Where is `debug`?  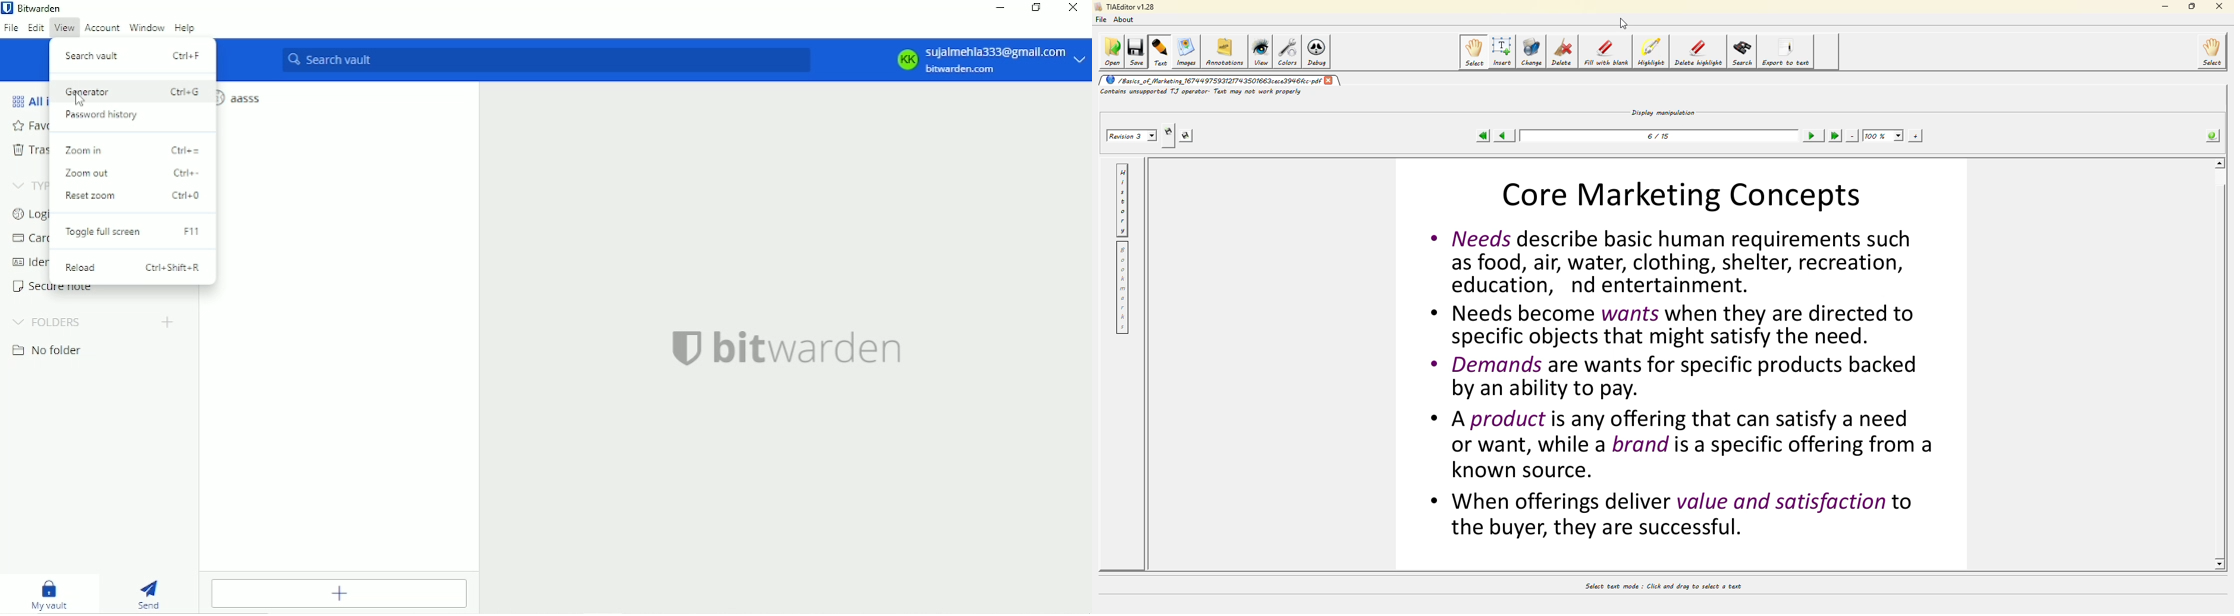 debug is located at coordinates (1315, 54).